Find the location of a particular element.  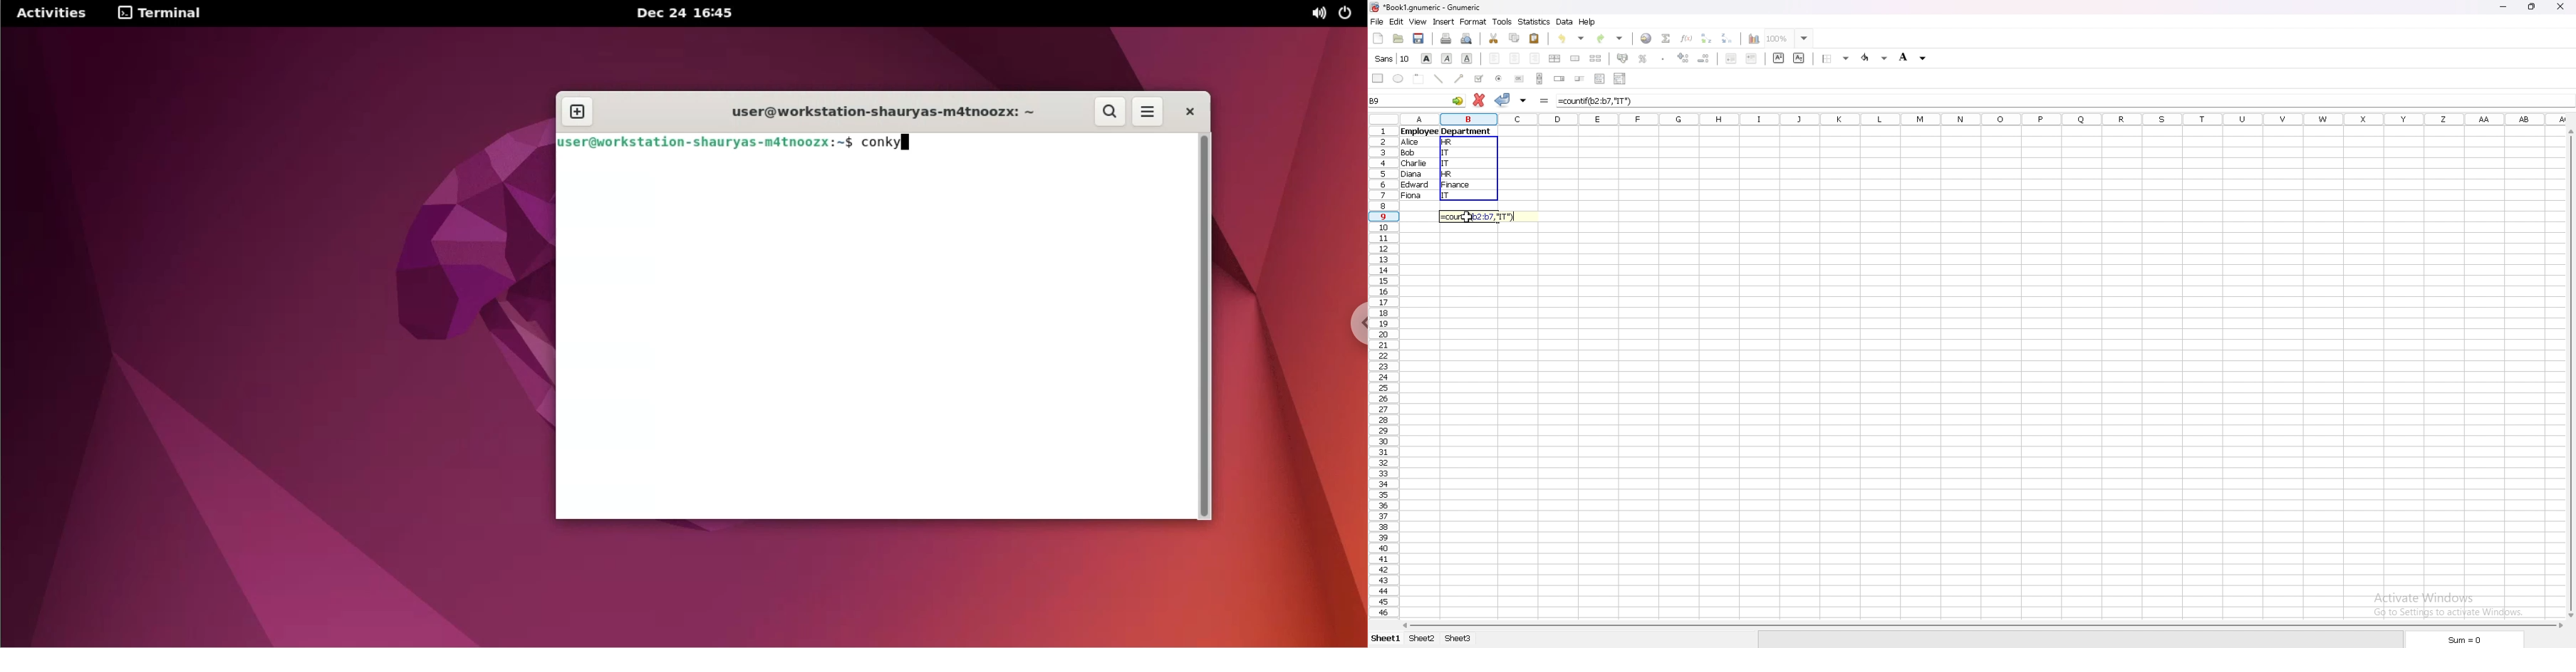

Alice is located at coordinates (1409, 142).